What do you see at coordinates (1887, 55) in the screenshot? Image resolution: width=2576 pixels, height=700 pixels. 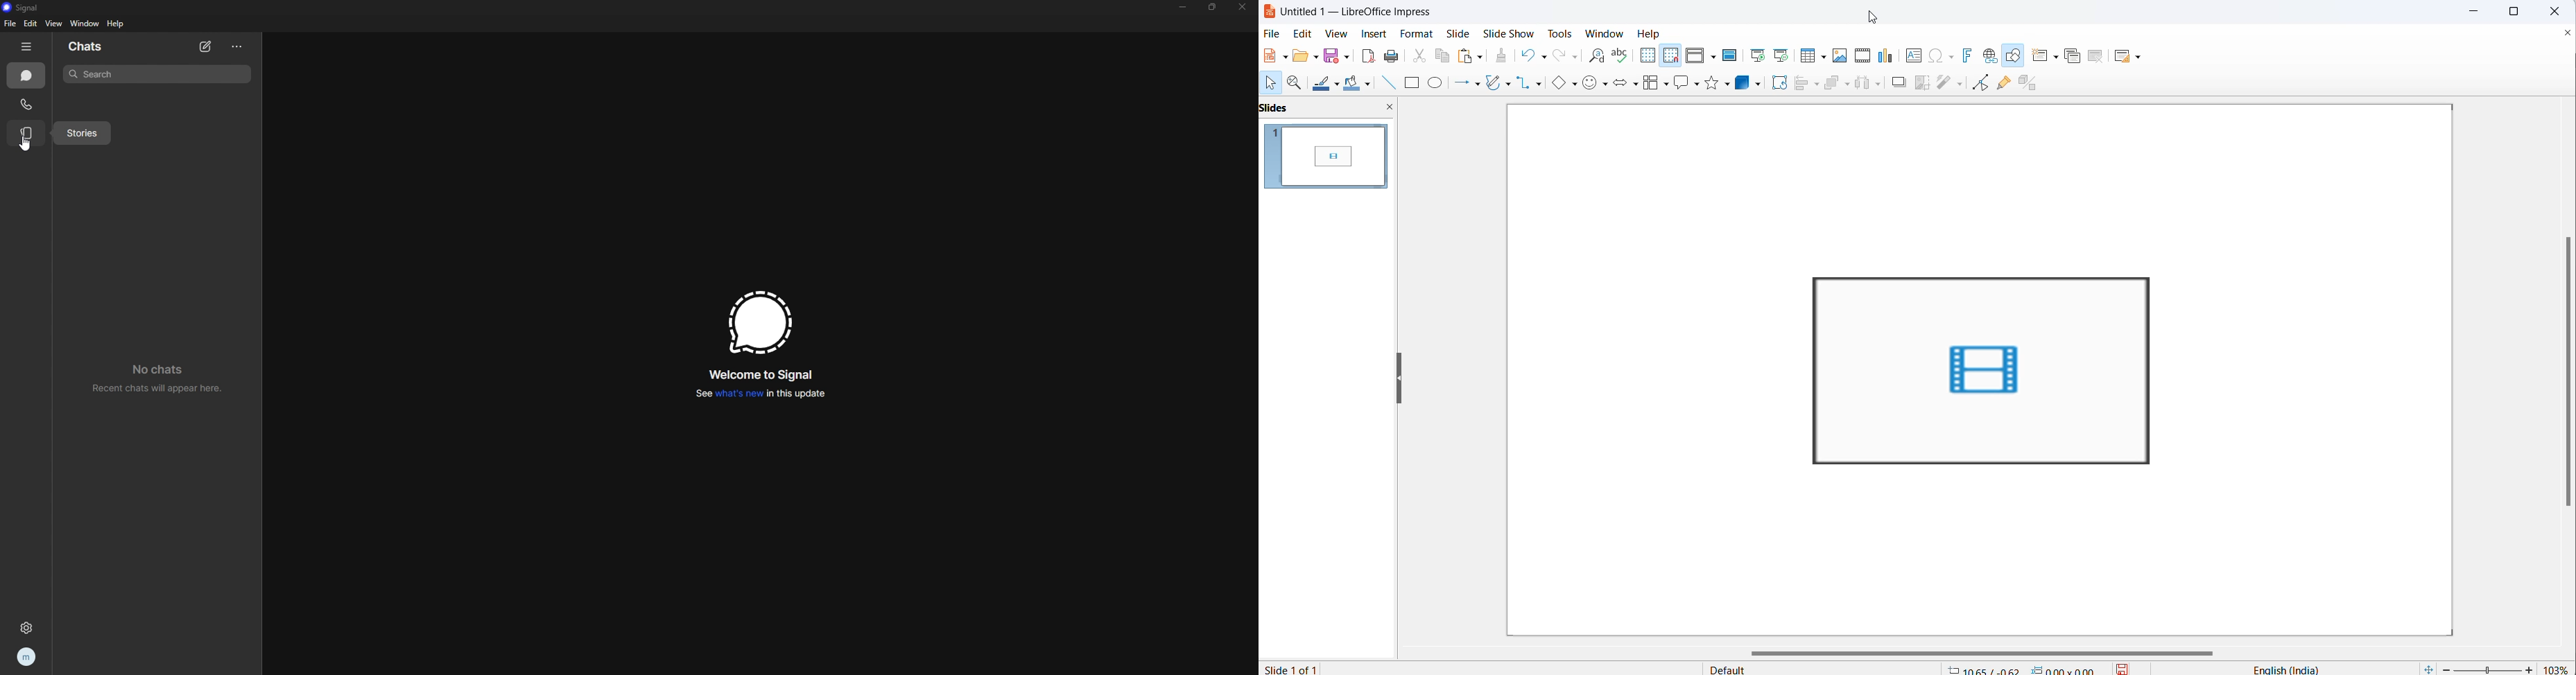 I see `insert chart` at bounding box center [1887, 55].